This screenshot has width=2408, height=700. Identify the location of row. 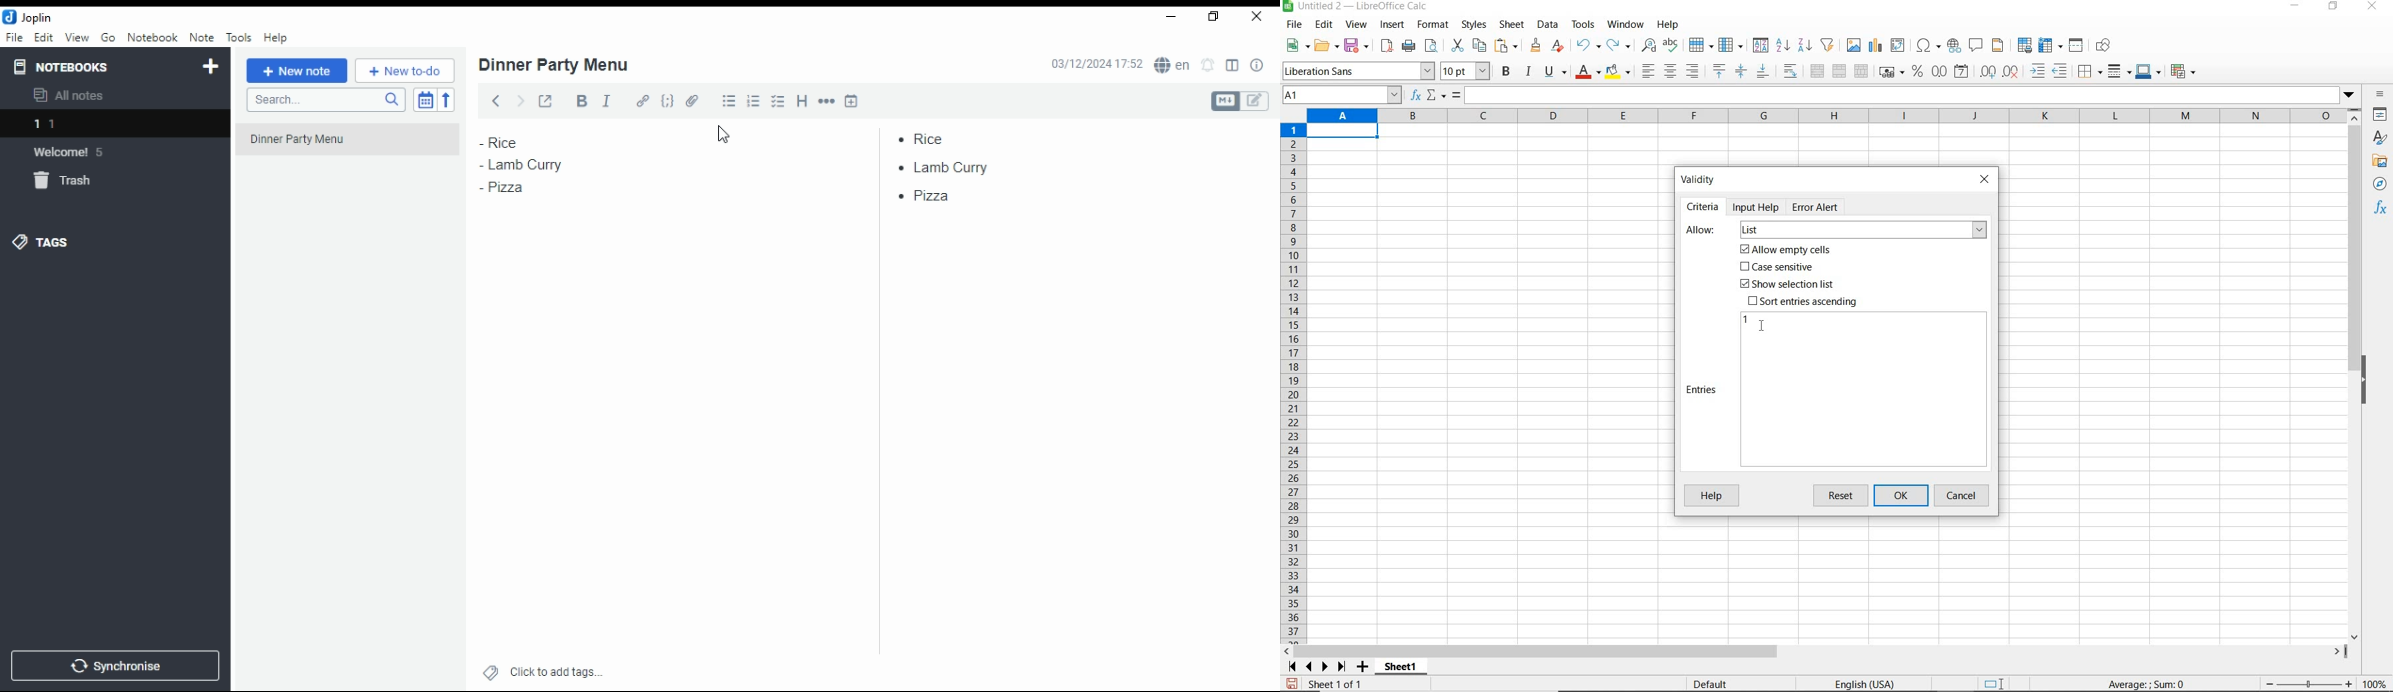
(1701, 46).